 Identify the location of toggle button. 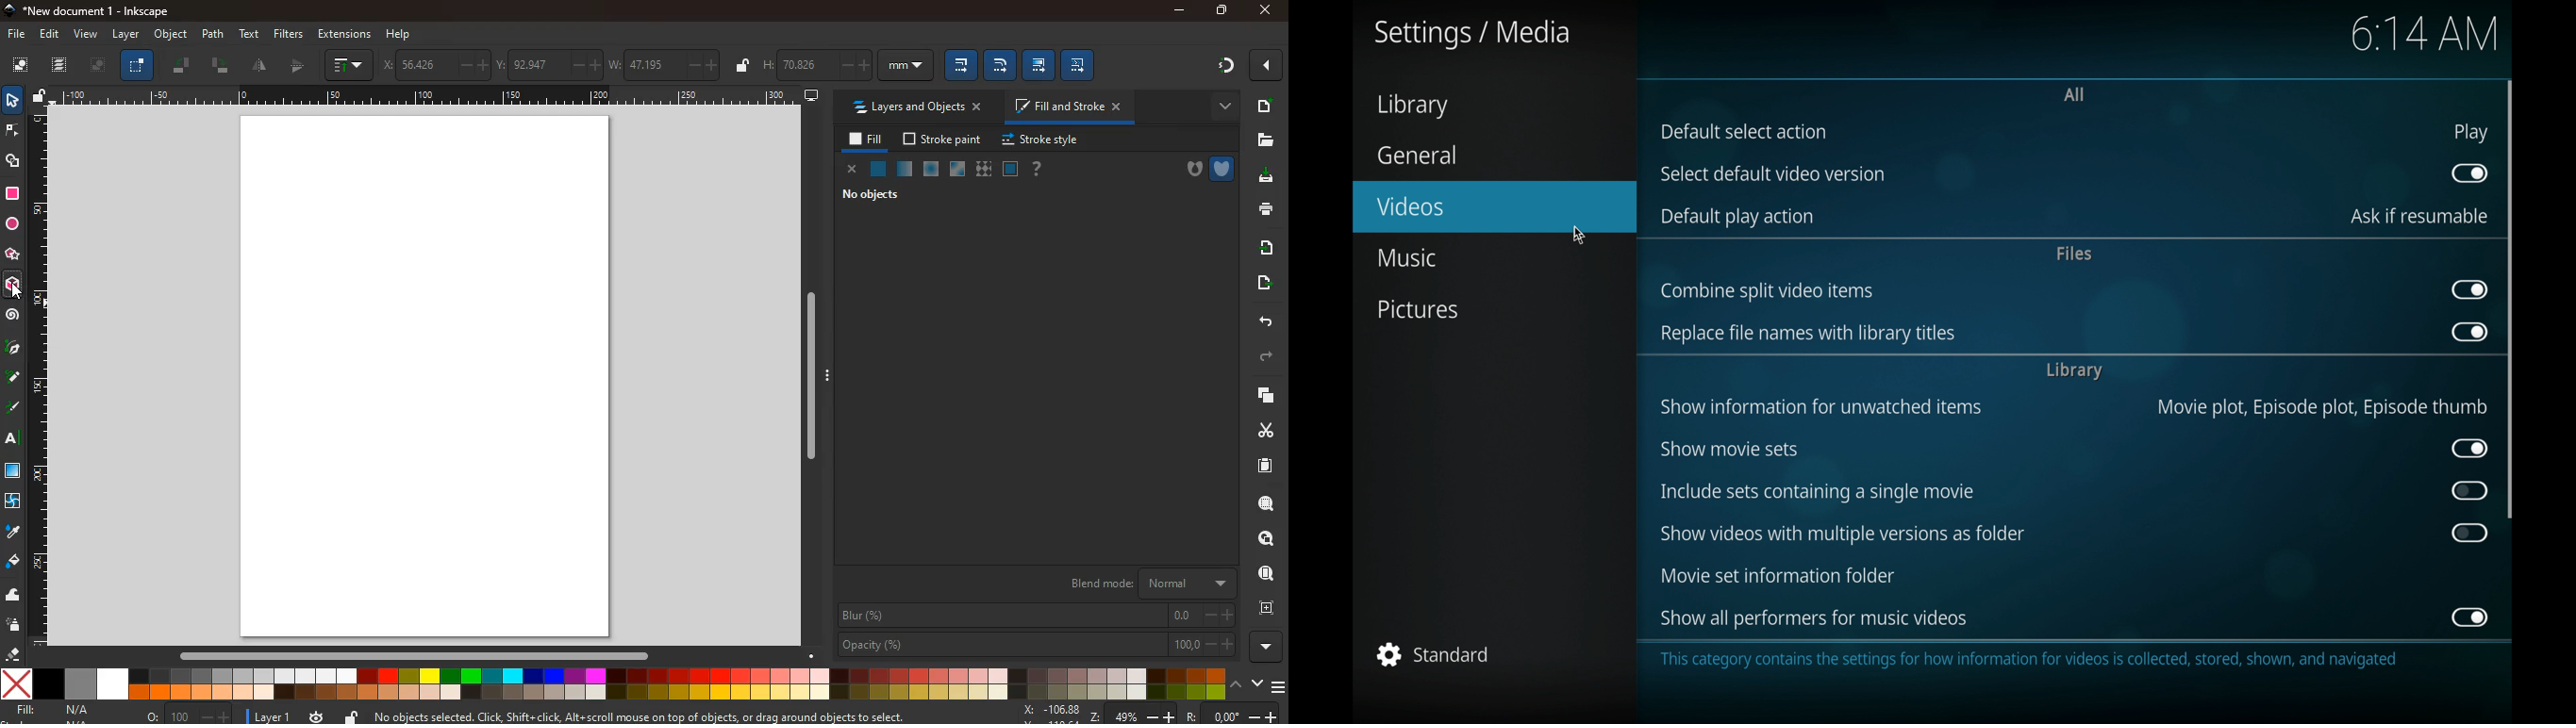
(2469, 533).